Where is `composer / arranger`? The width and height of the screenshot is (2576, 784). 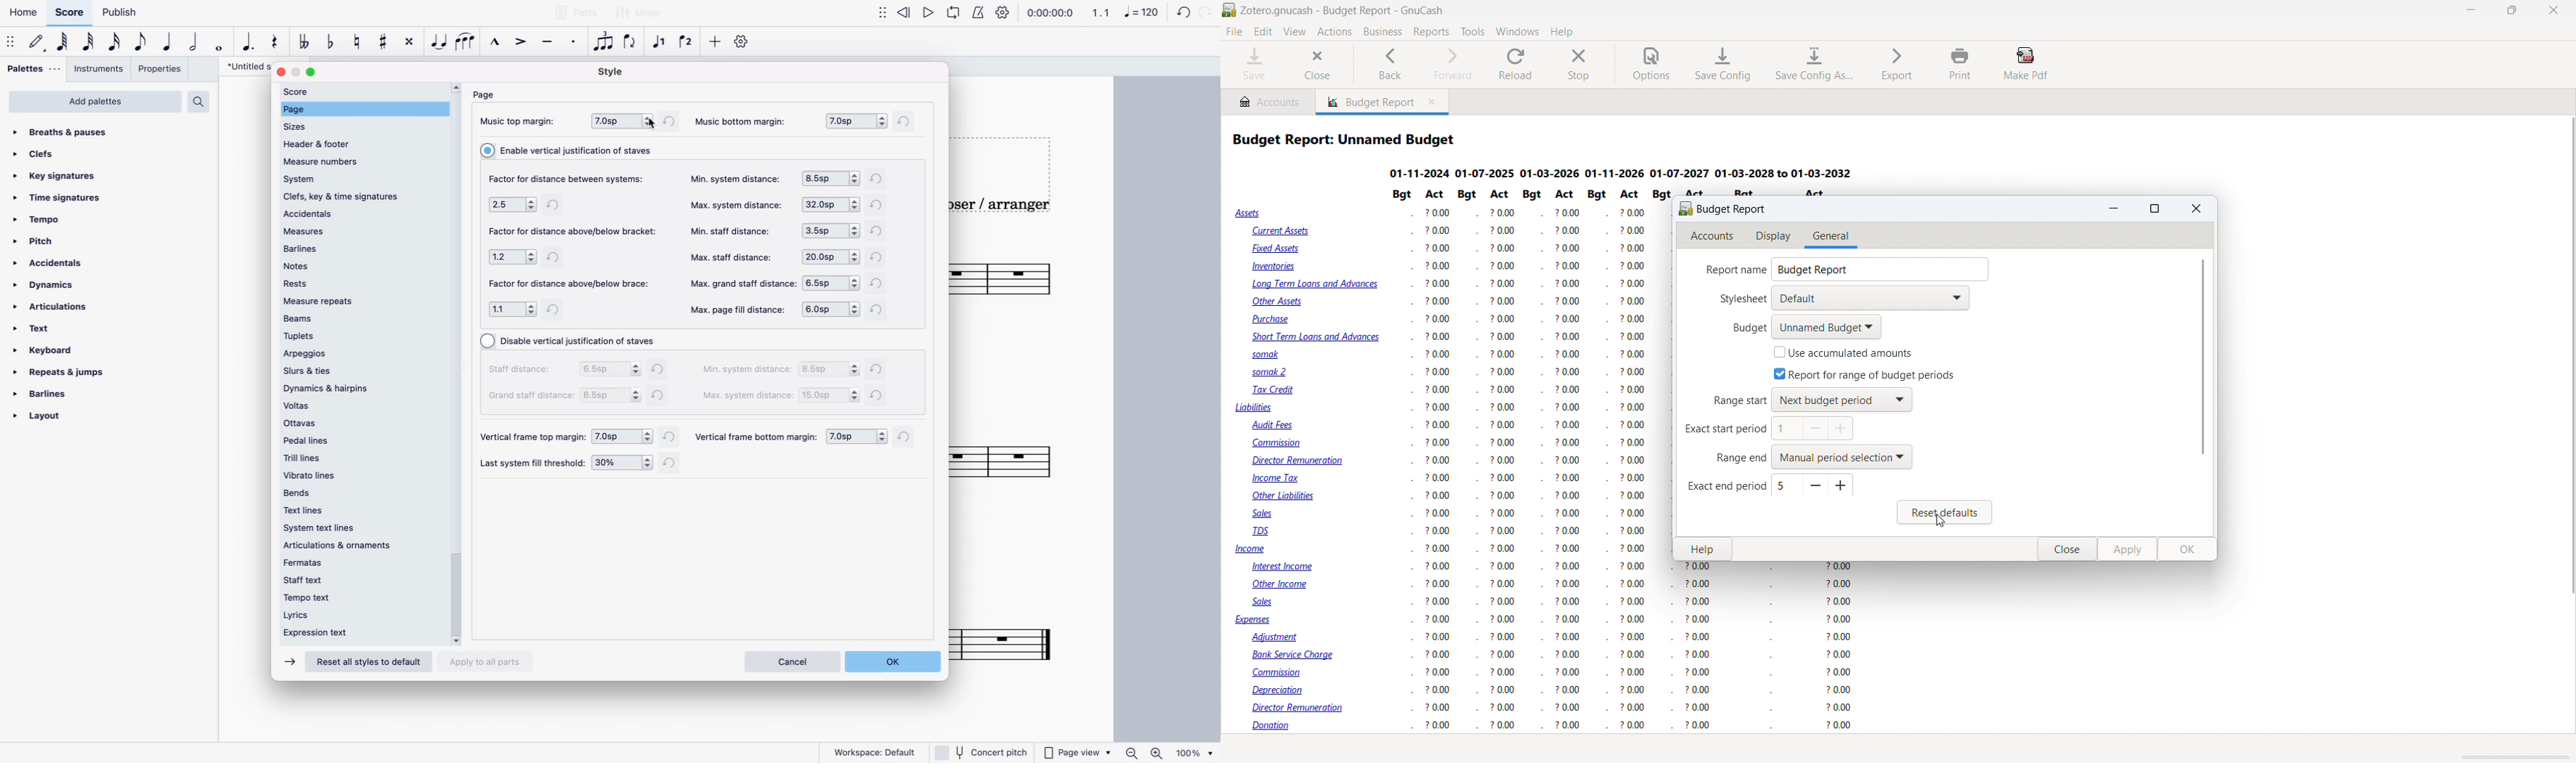
composer / arranger is located at coordinates (1005, 209).